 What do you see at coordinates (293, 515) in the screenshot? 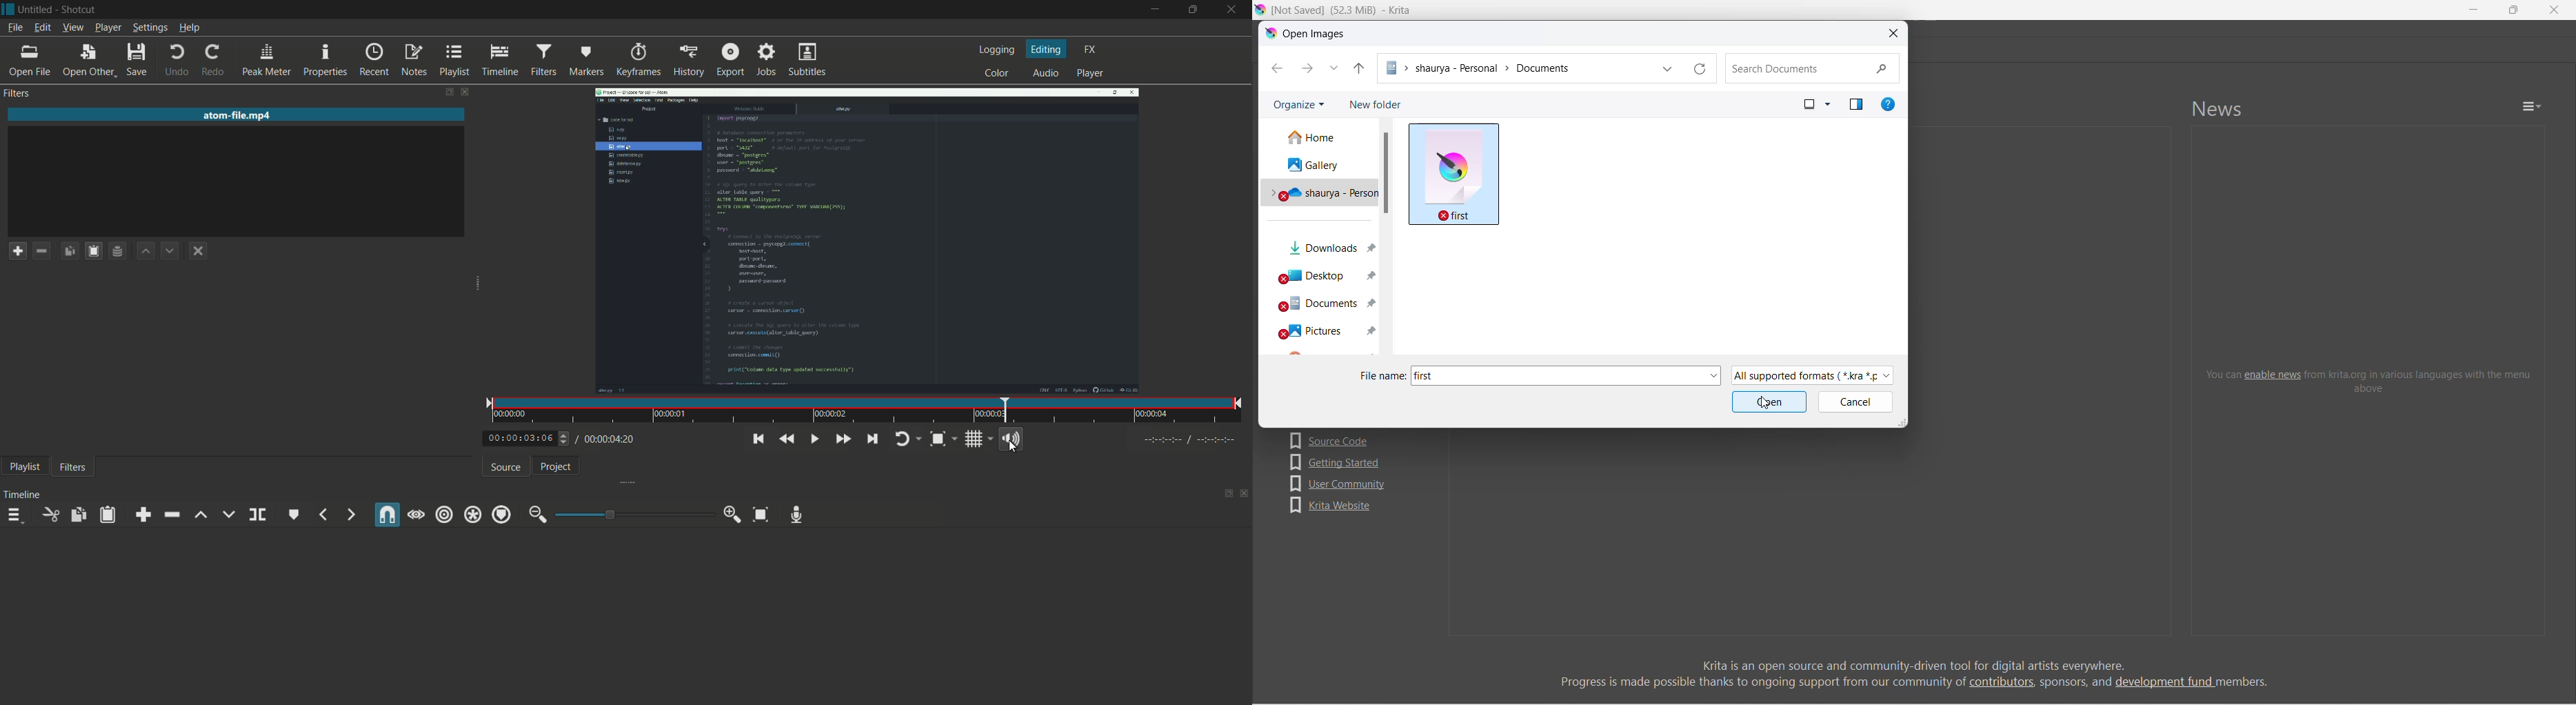
I see `create or edit marker` at bounding box center [293, 515].